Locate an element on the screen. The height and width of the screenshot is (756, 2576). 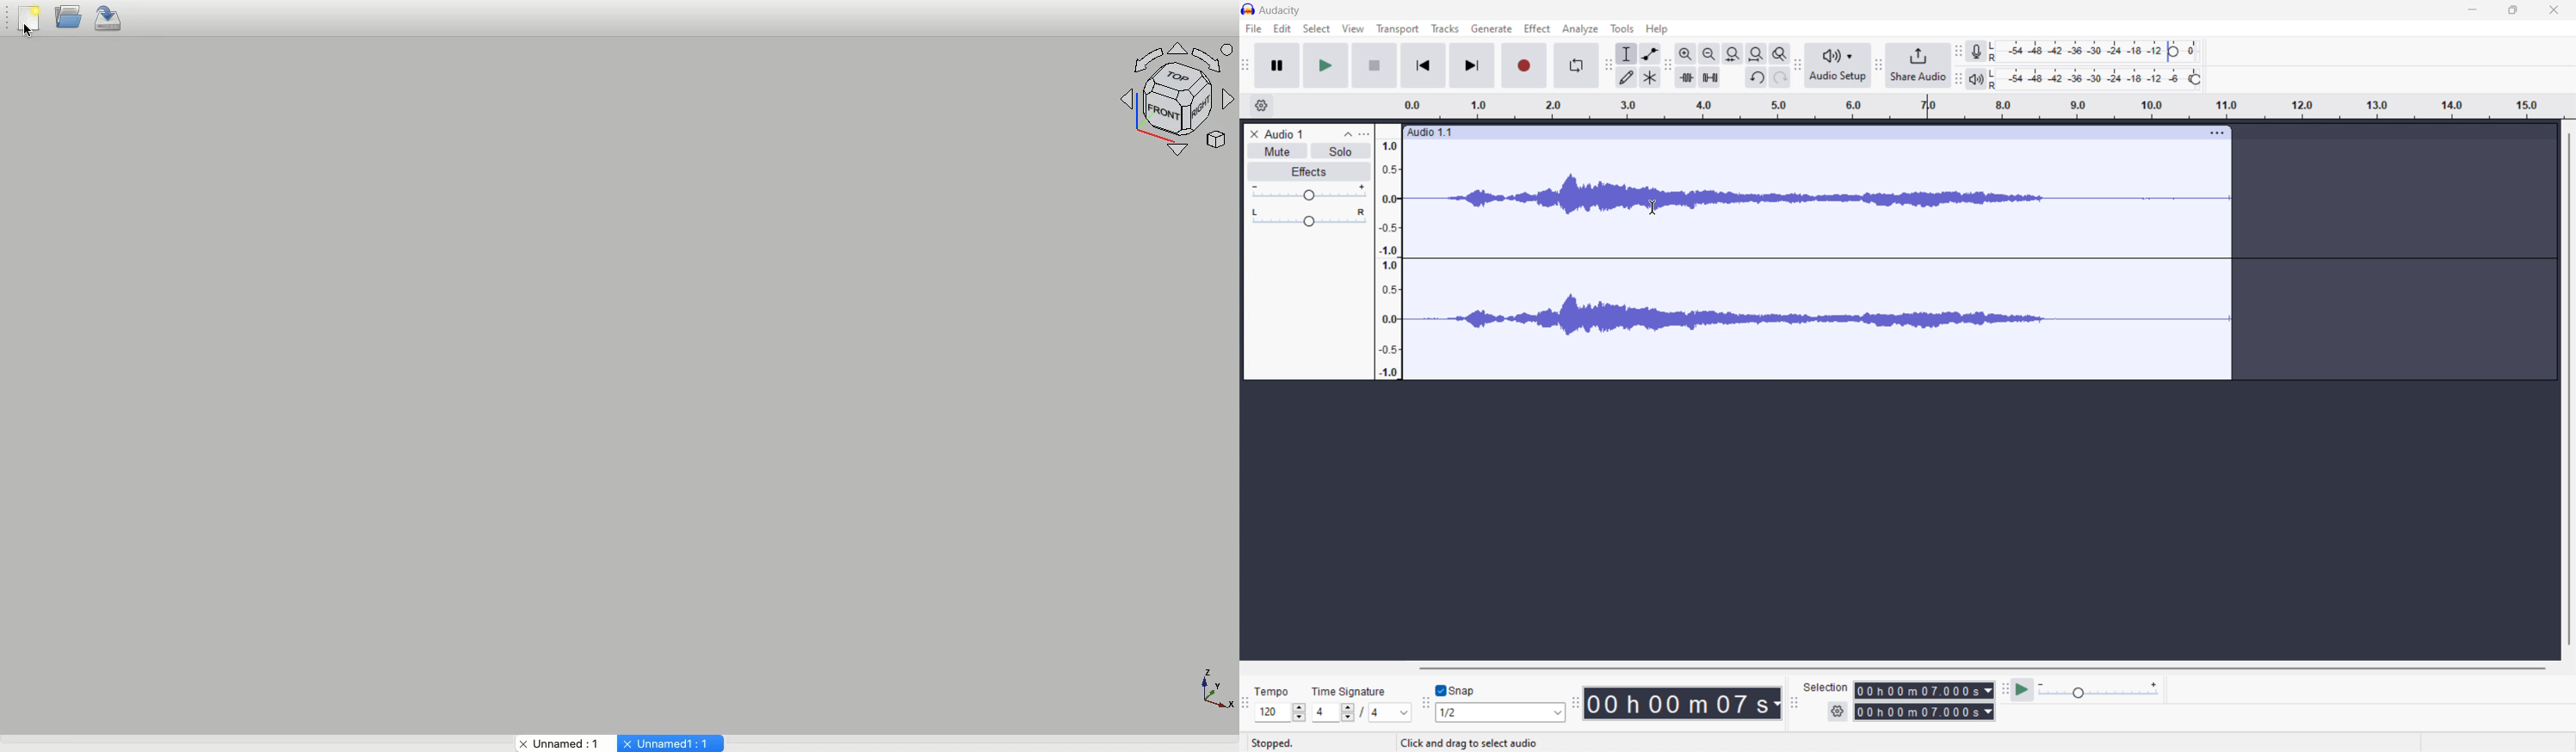
pan: centre is located at coordinates (1309, 220).